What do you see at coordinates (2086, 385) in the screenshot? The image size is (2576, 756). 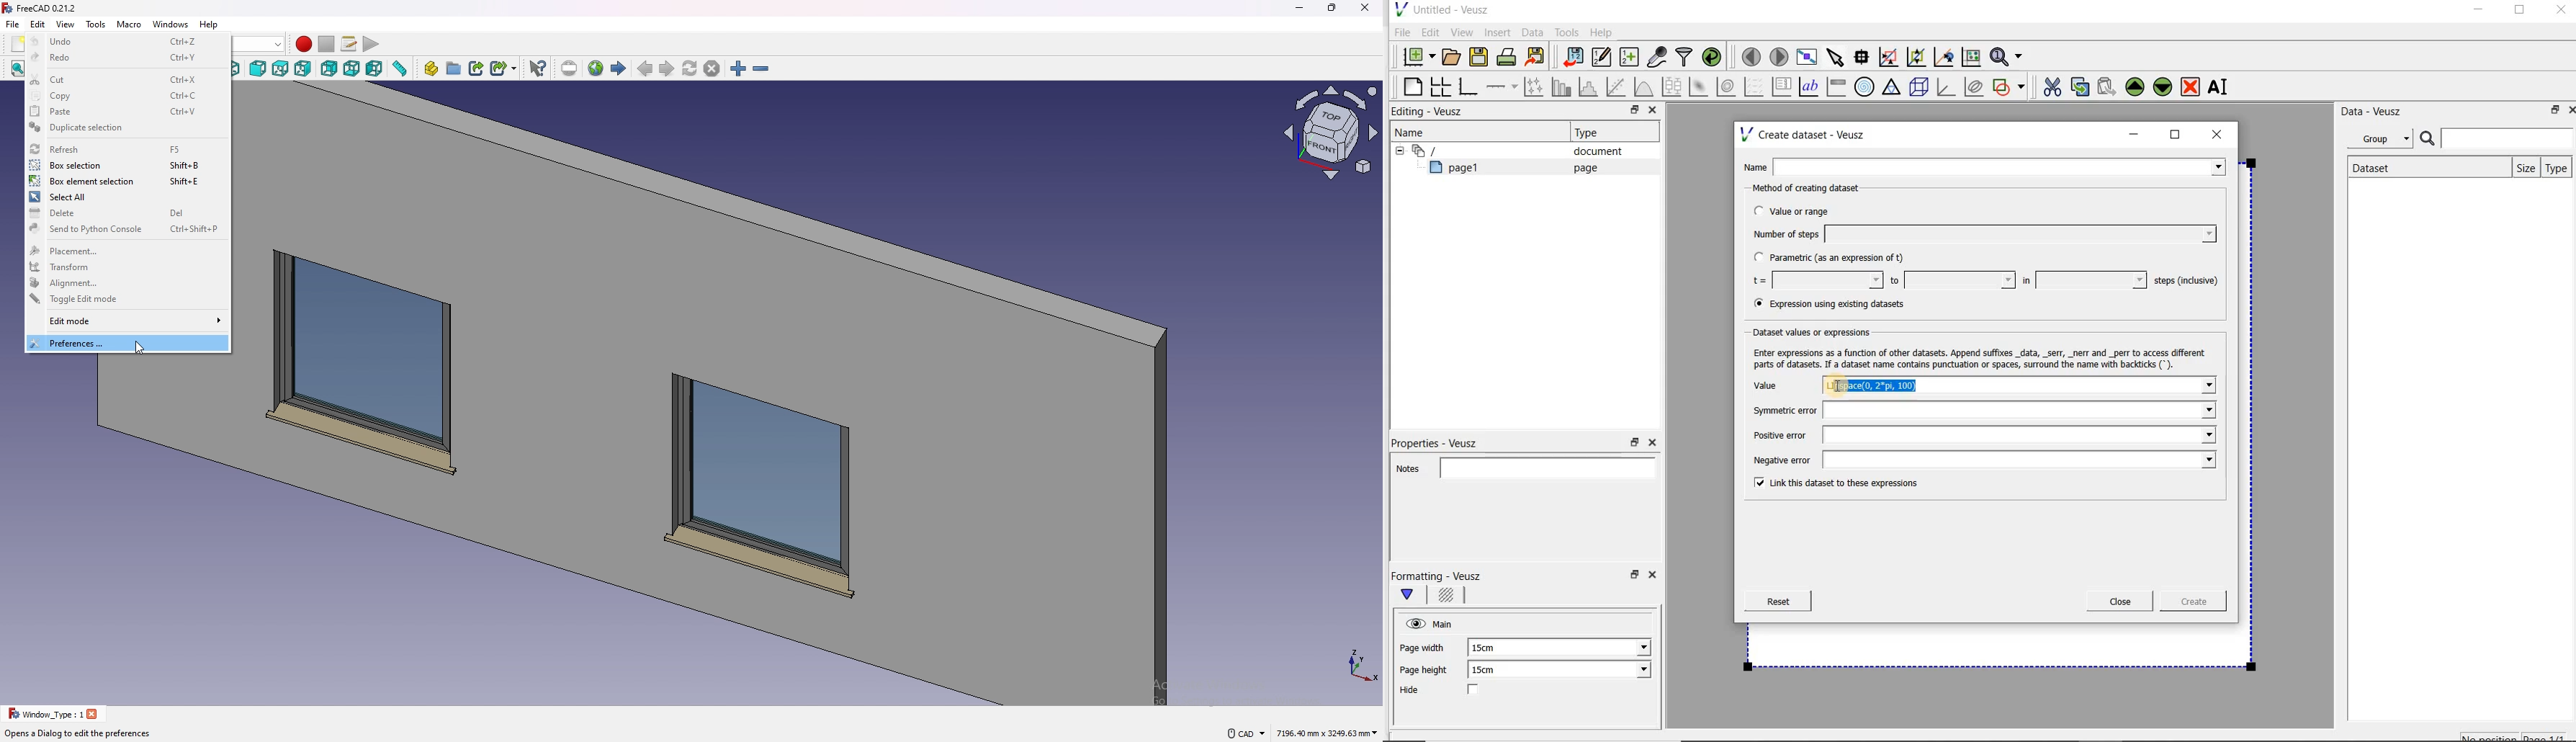 I see `Value input field` at bounding box center [2086, 385].